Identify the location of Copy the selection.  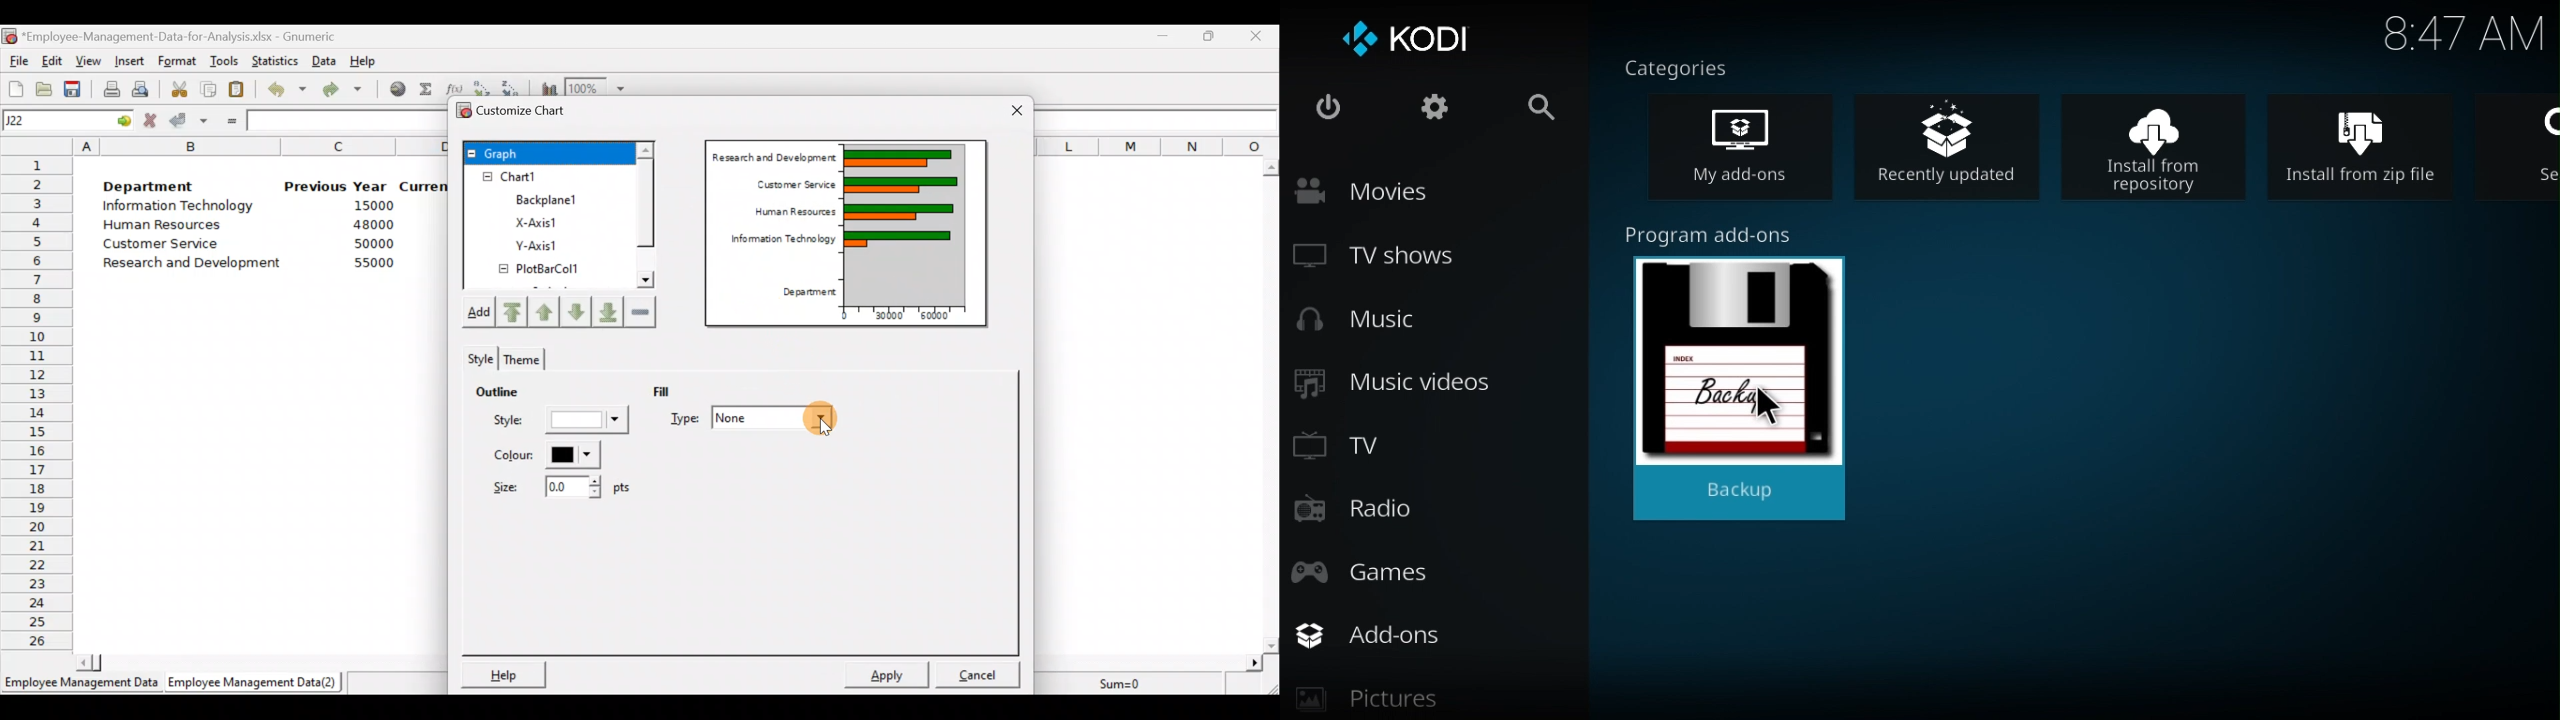
(212, 89).